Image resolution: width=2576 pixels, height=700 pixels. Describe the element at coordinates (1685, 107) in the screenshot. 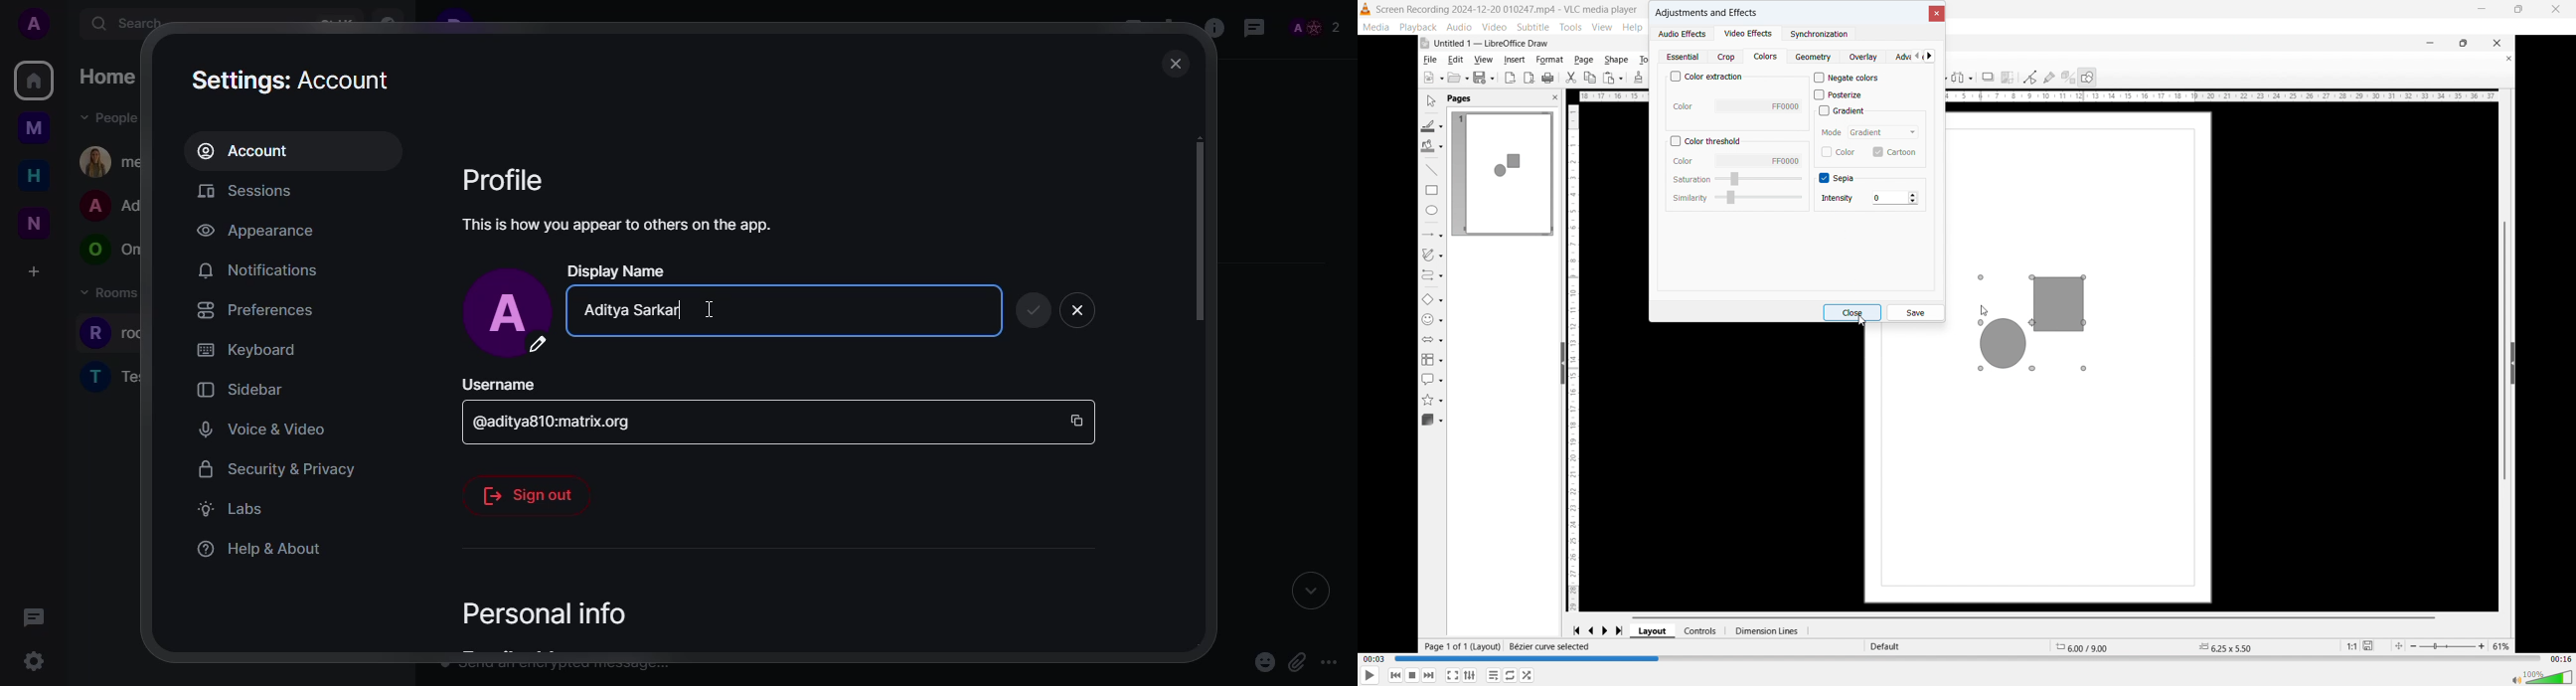

I see `Colour` at that location.